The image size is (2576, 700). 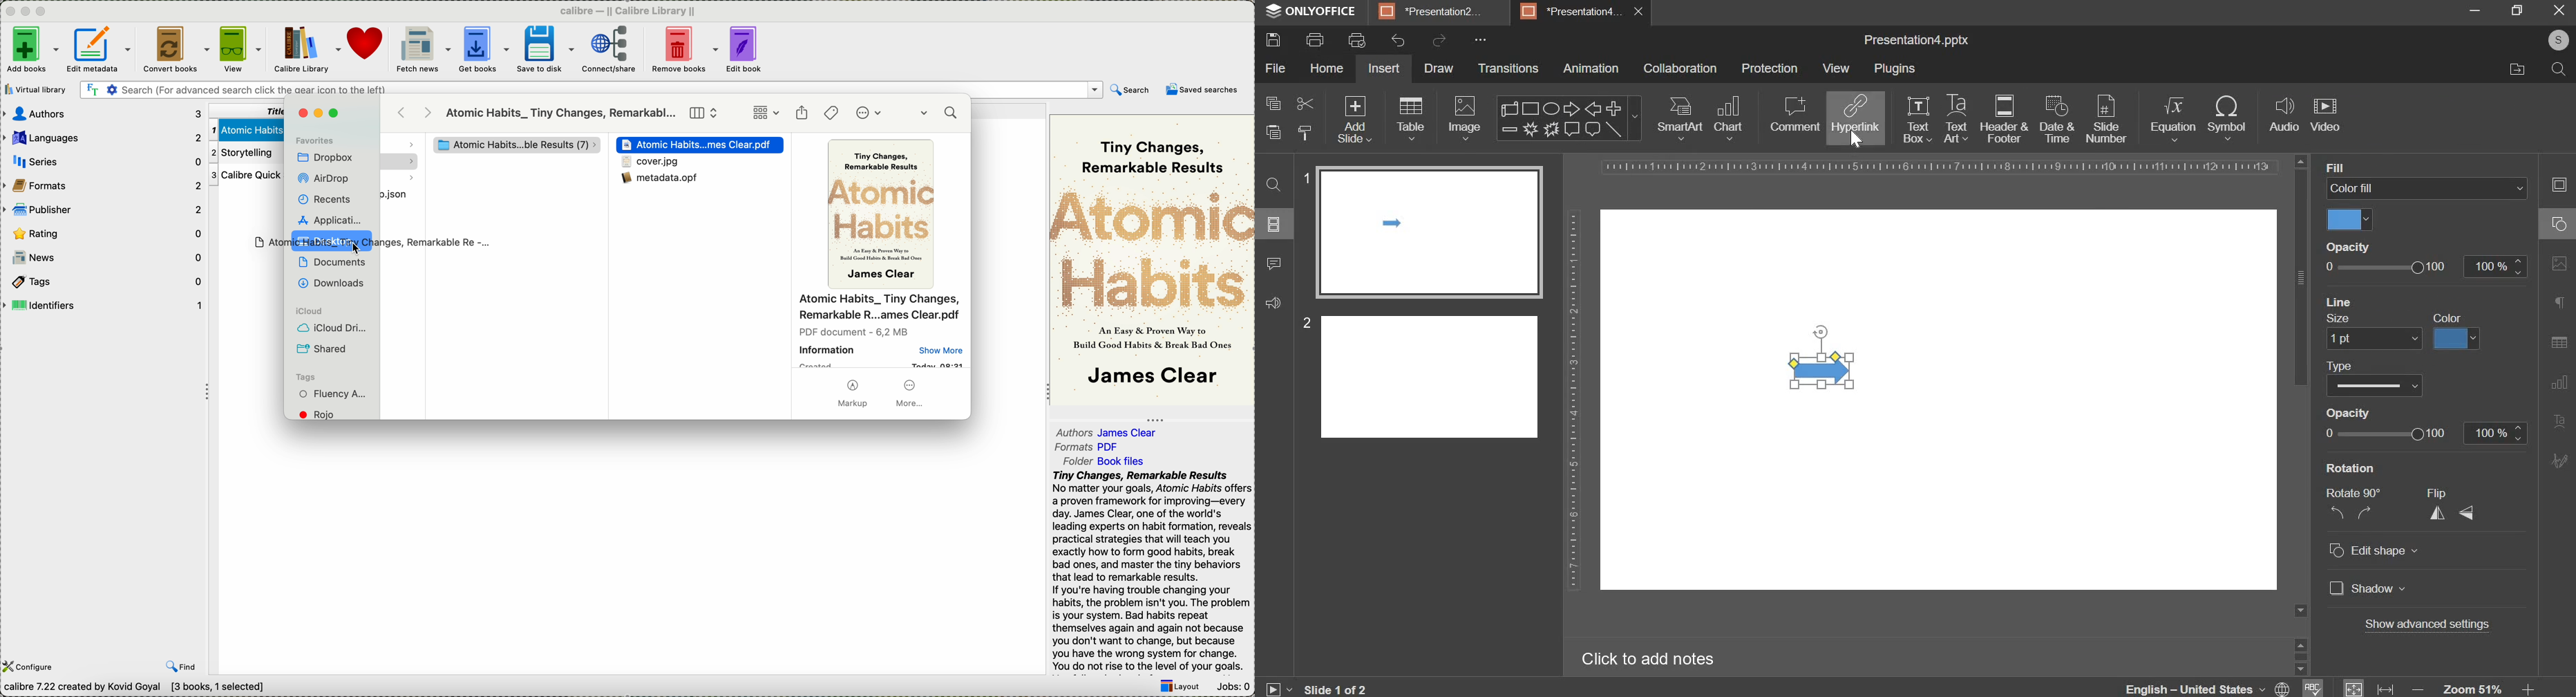 What do you see at coordinates (241, 50) in the screenshot?
I see `view` at bounding box center [241, 50].